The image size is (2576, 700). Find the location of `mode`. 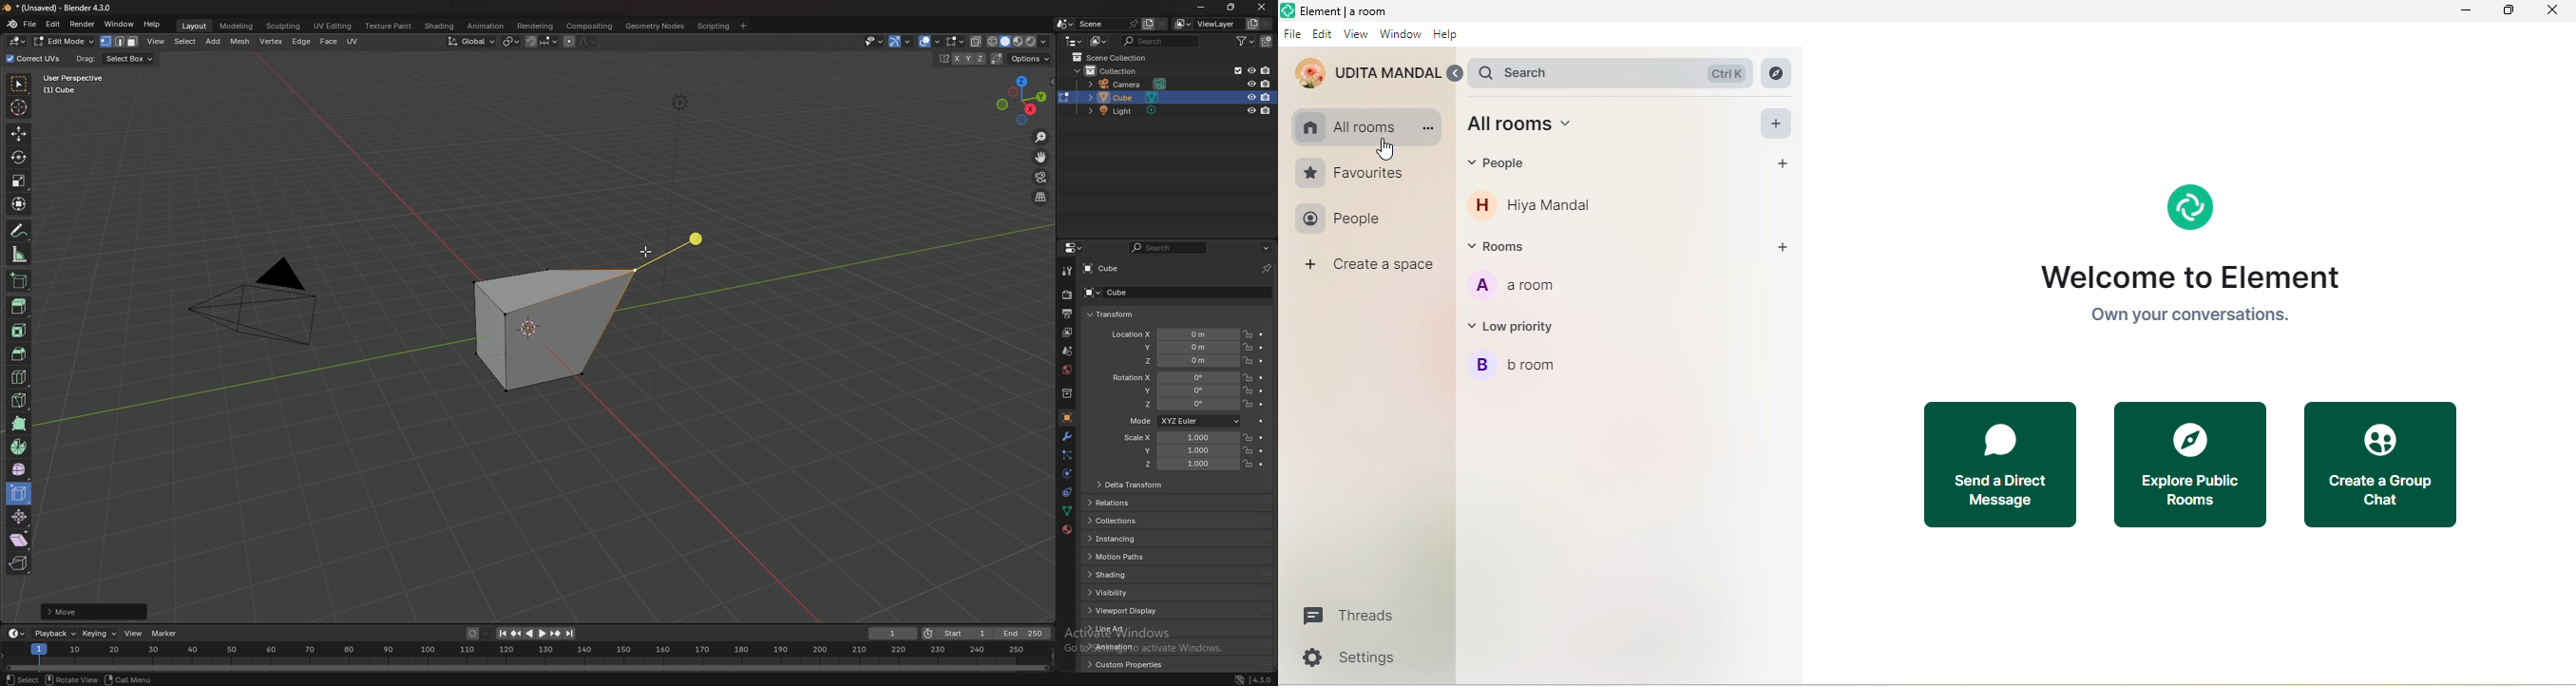

mode is located at coordinates (1183, 422).